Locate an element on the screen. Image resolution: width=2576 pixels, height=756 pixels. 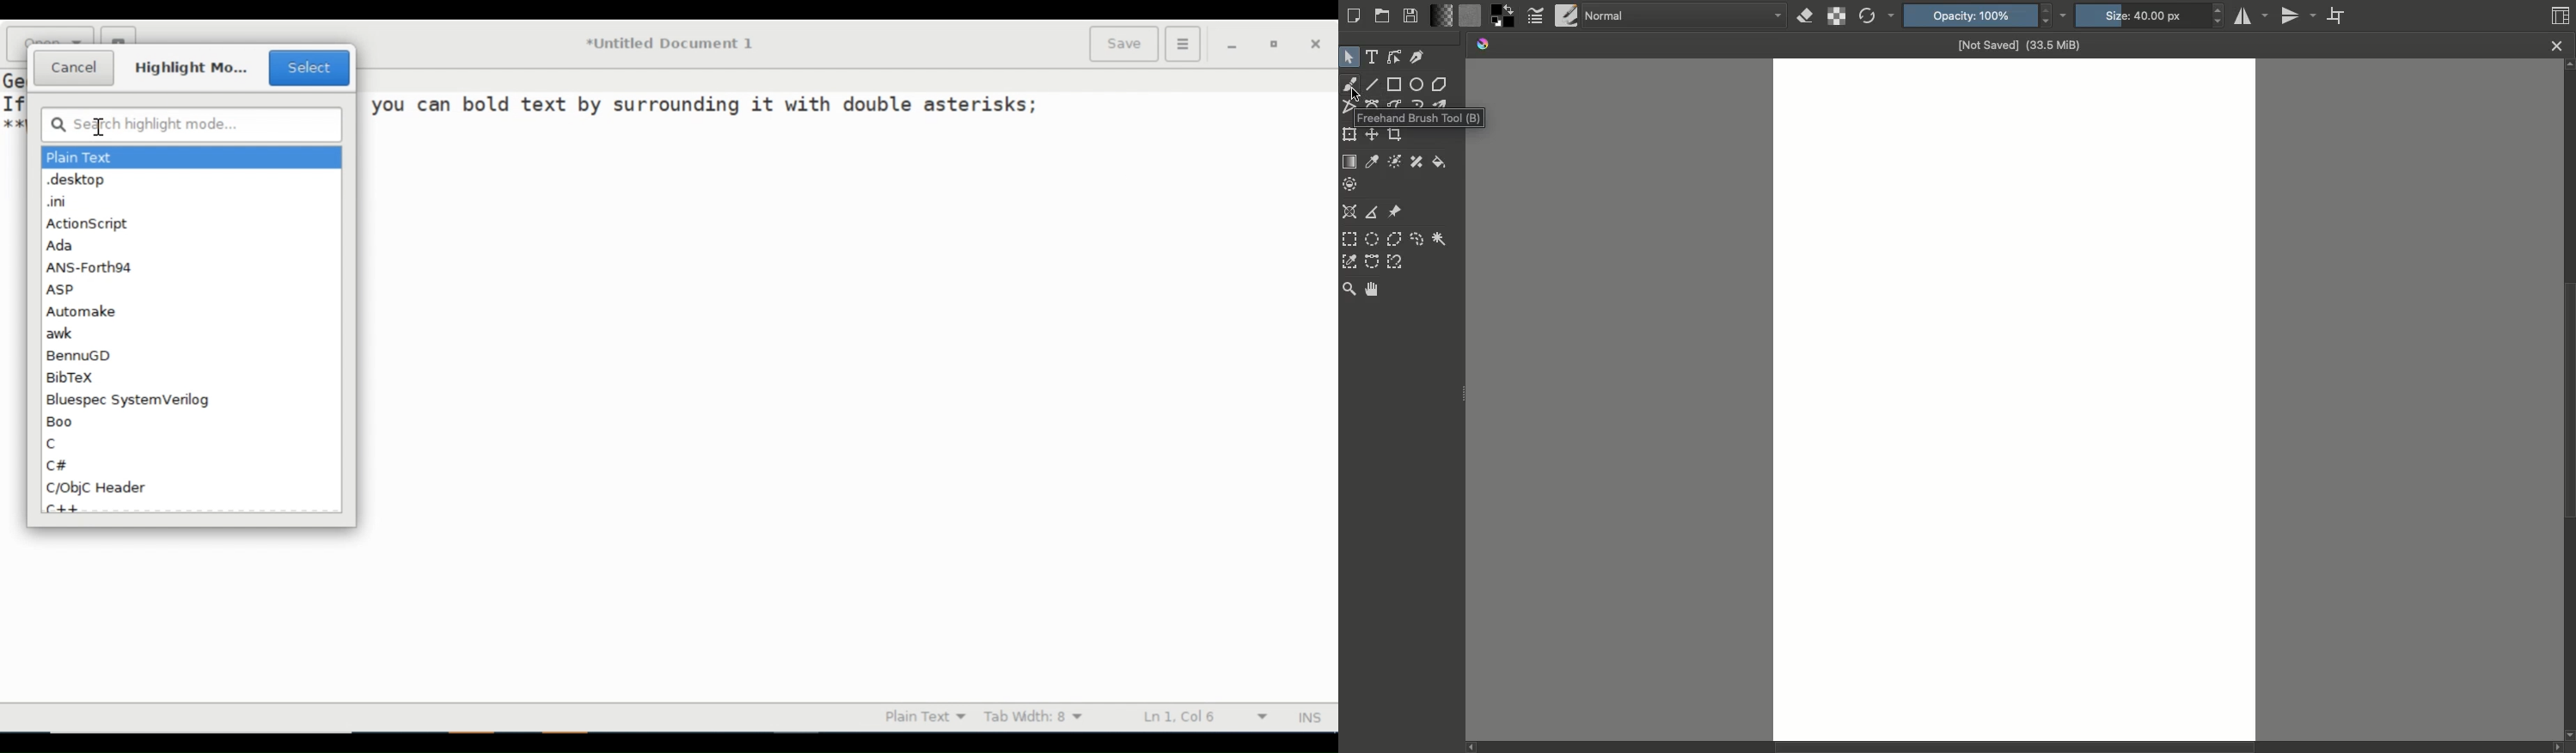
Reload original preset is located at coordinates (1877, 16).